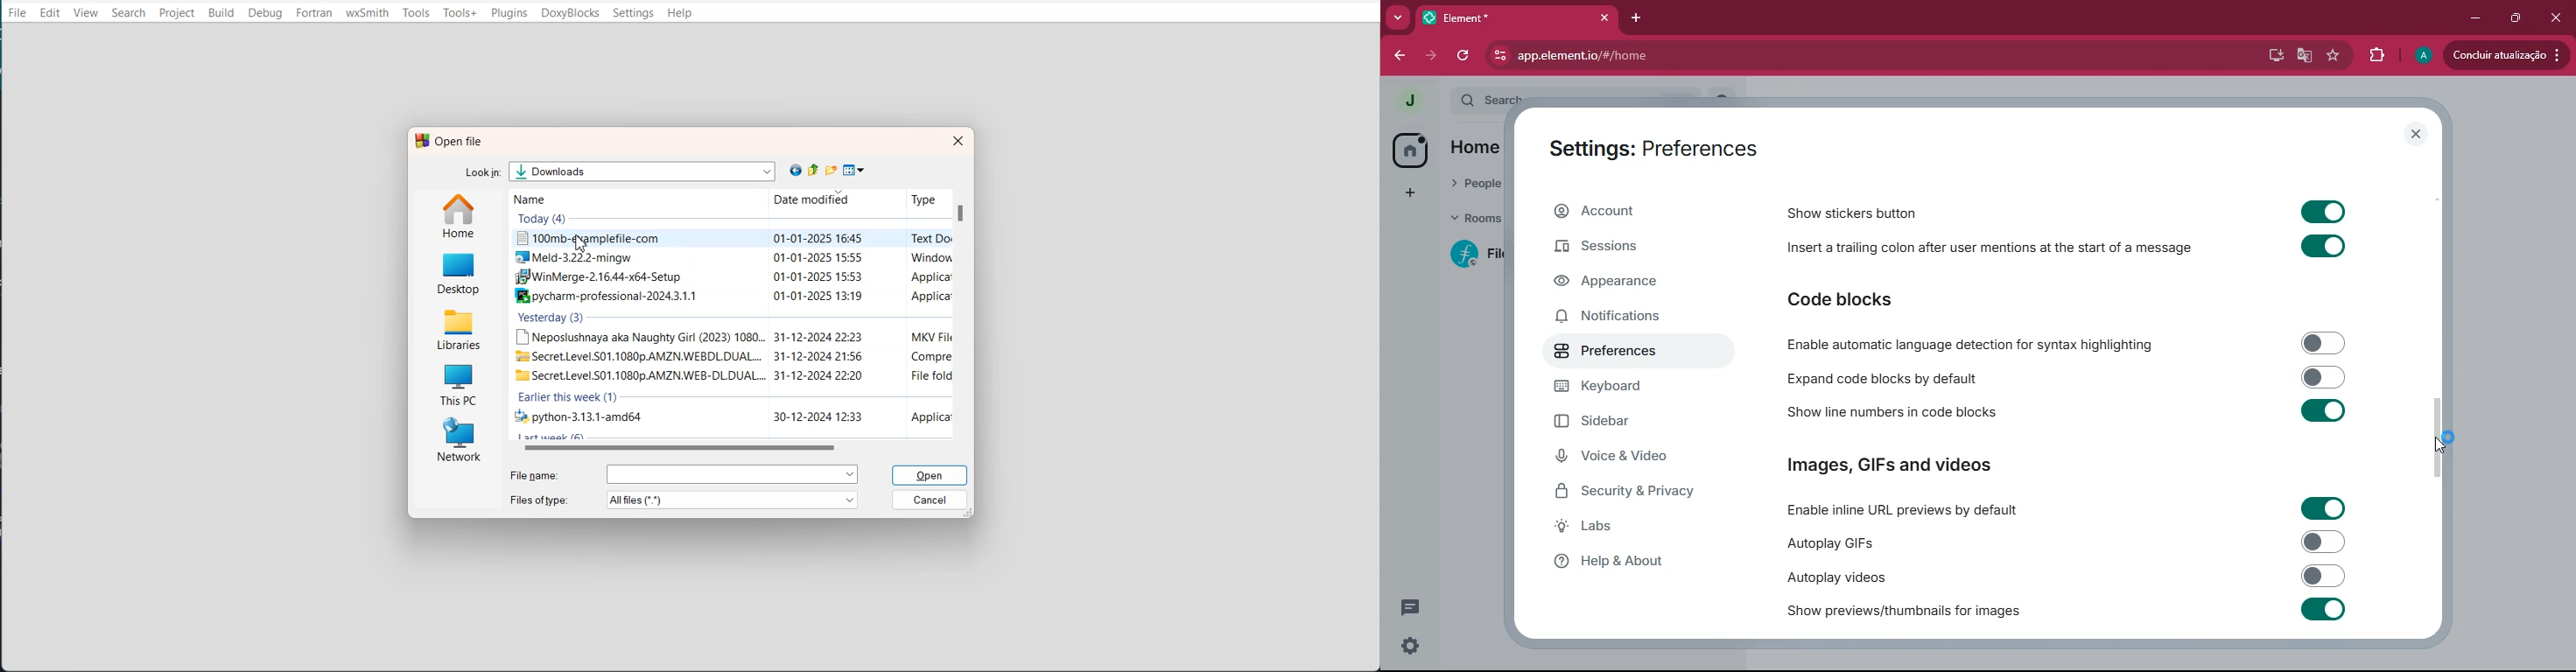 The height and width of the screenshot is (672, 2576). Describe the element at coordinates (932, 499) in the screenshot. I see `Cancel` at that location.